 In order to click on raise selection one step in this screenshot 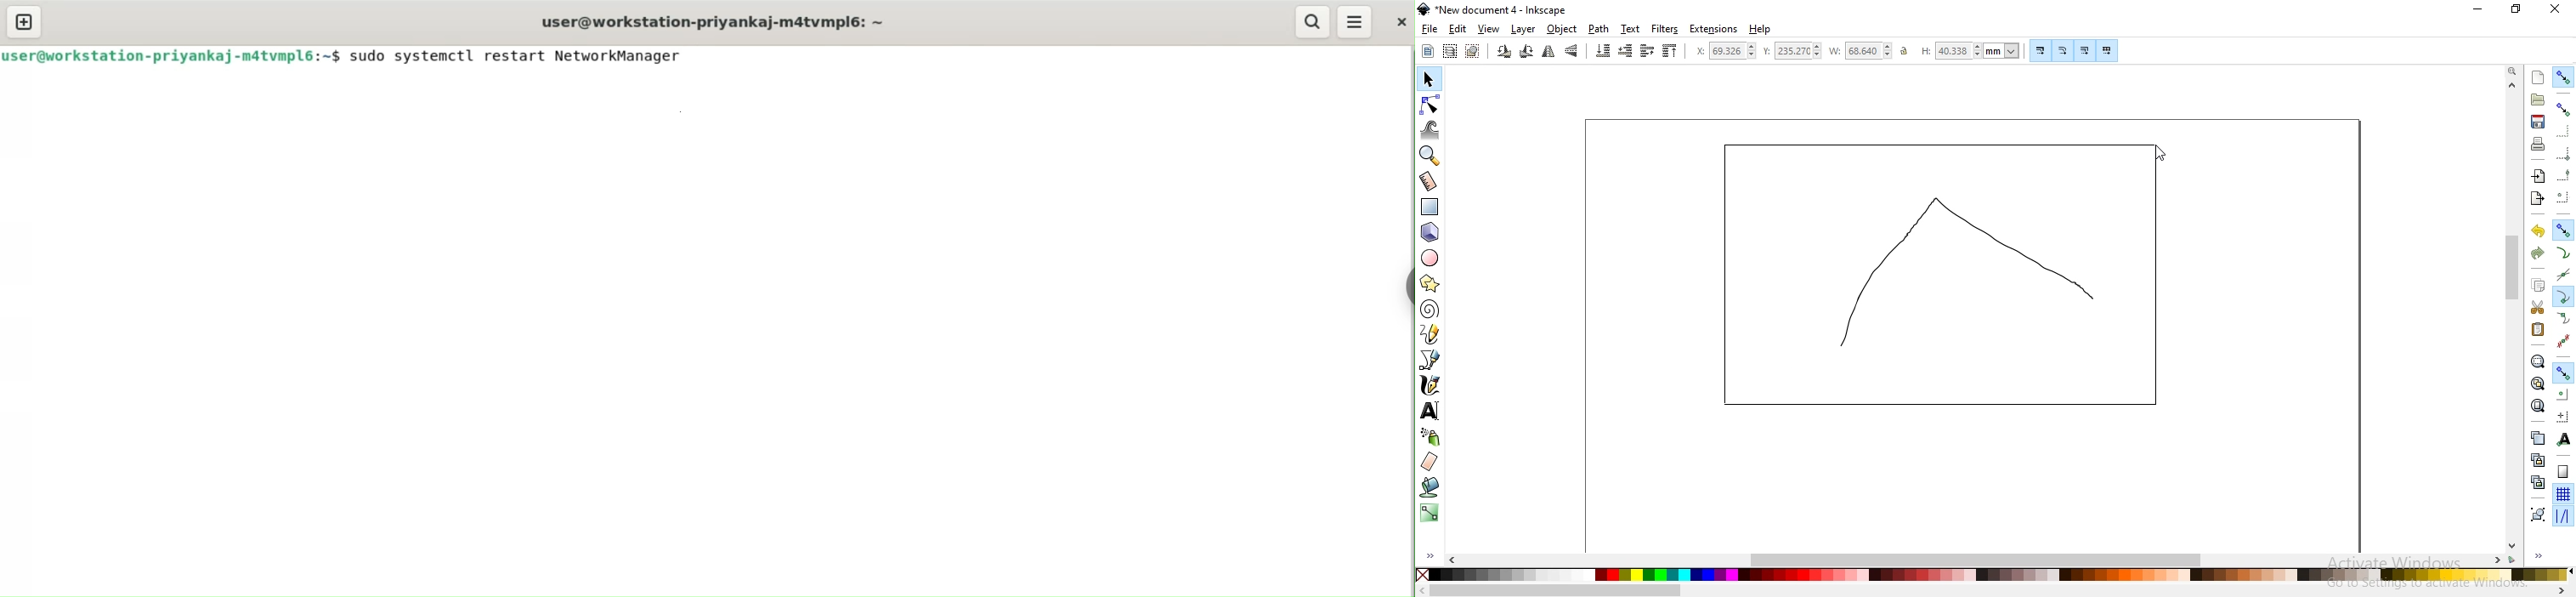, I will do `click(1646, 51)`.